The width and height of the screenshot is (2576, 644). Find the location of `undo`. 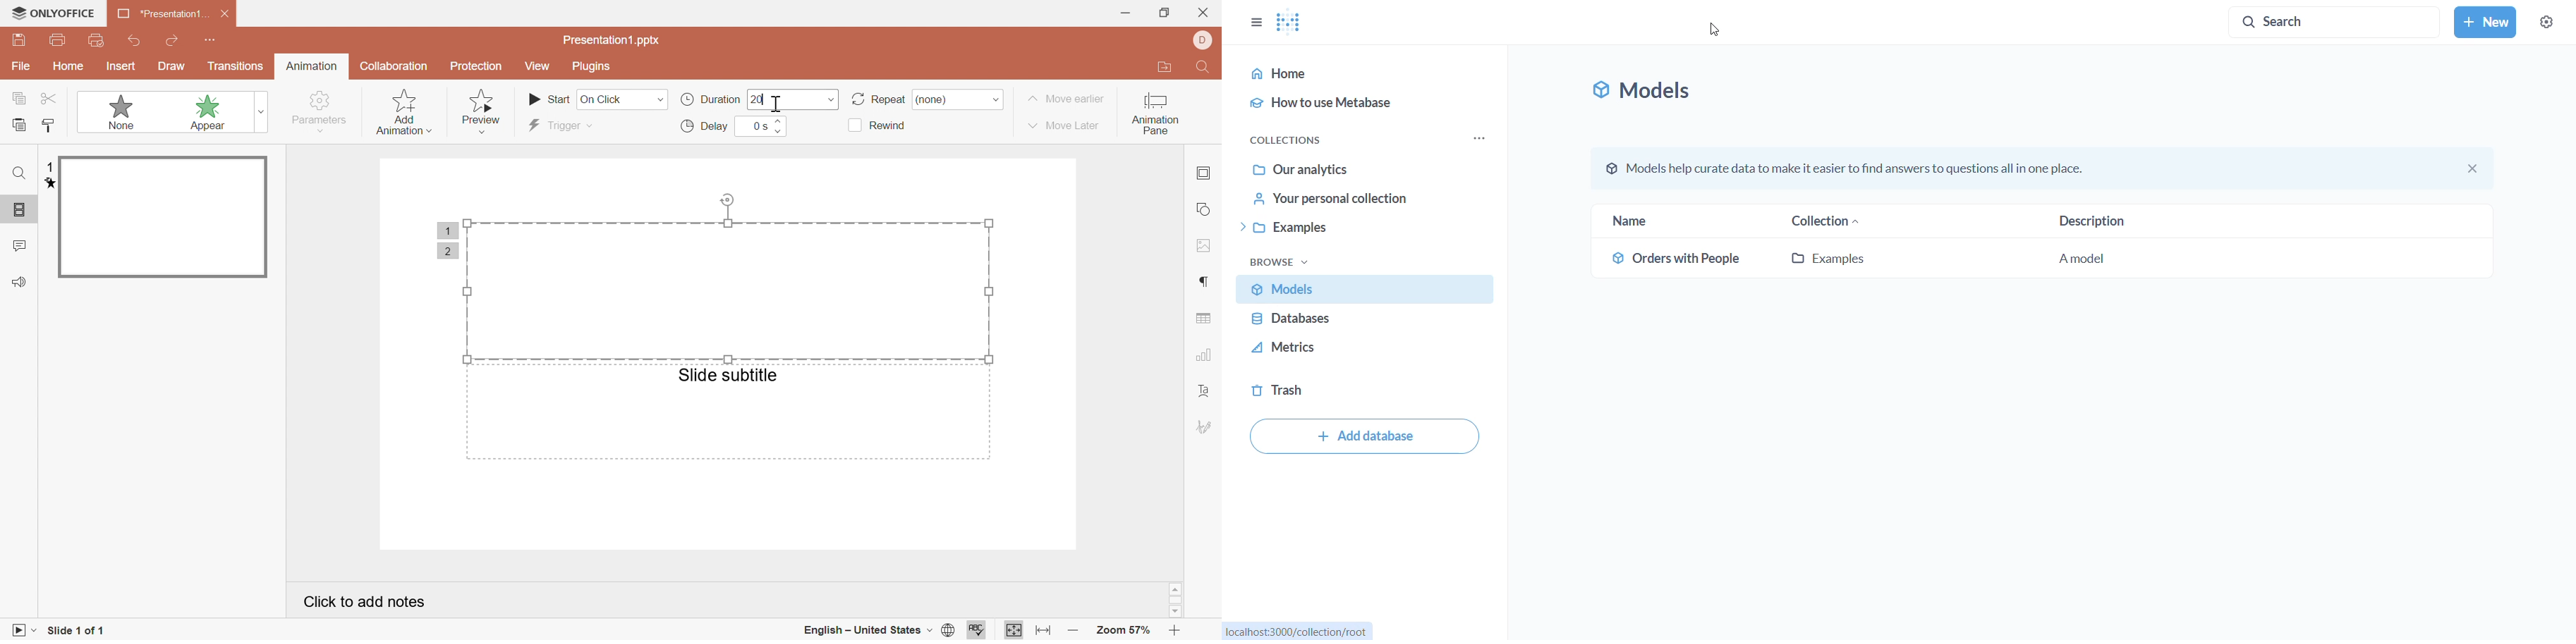

undo is located at coordinates (134, 40).